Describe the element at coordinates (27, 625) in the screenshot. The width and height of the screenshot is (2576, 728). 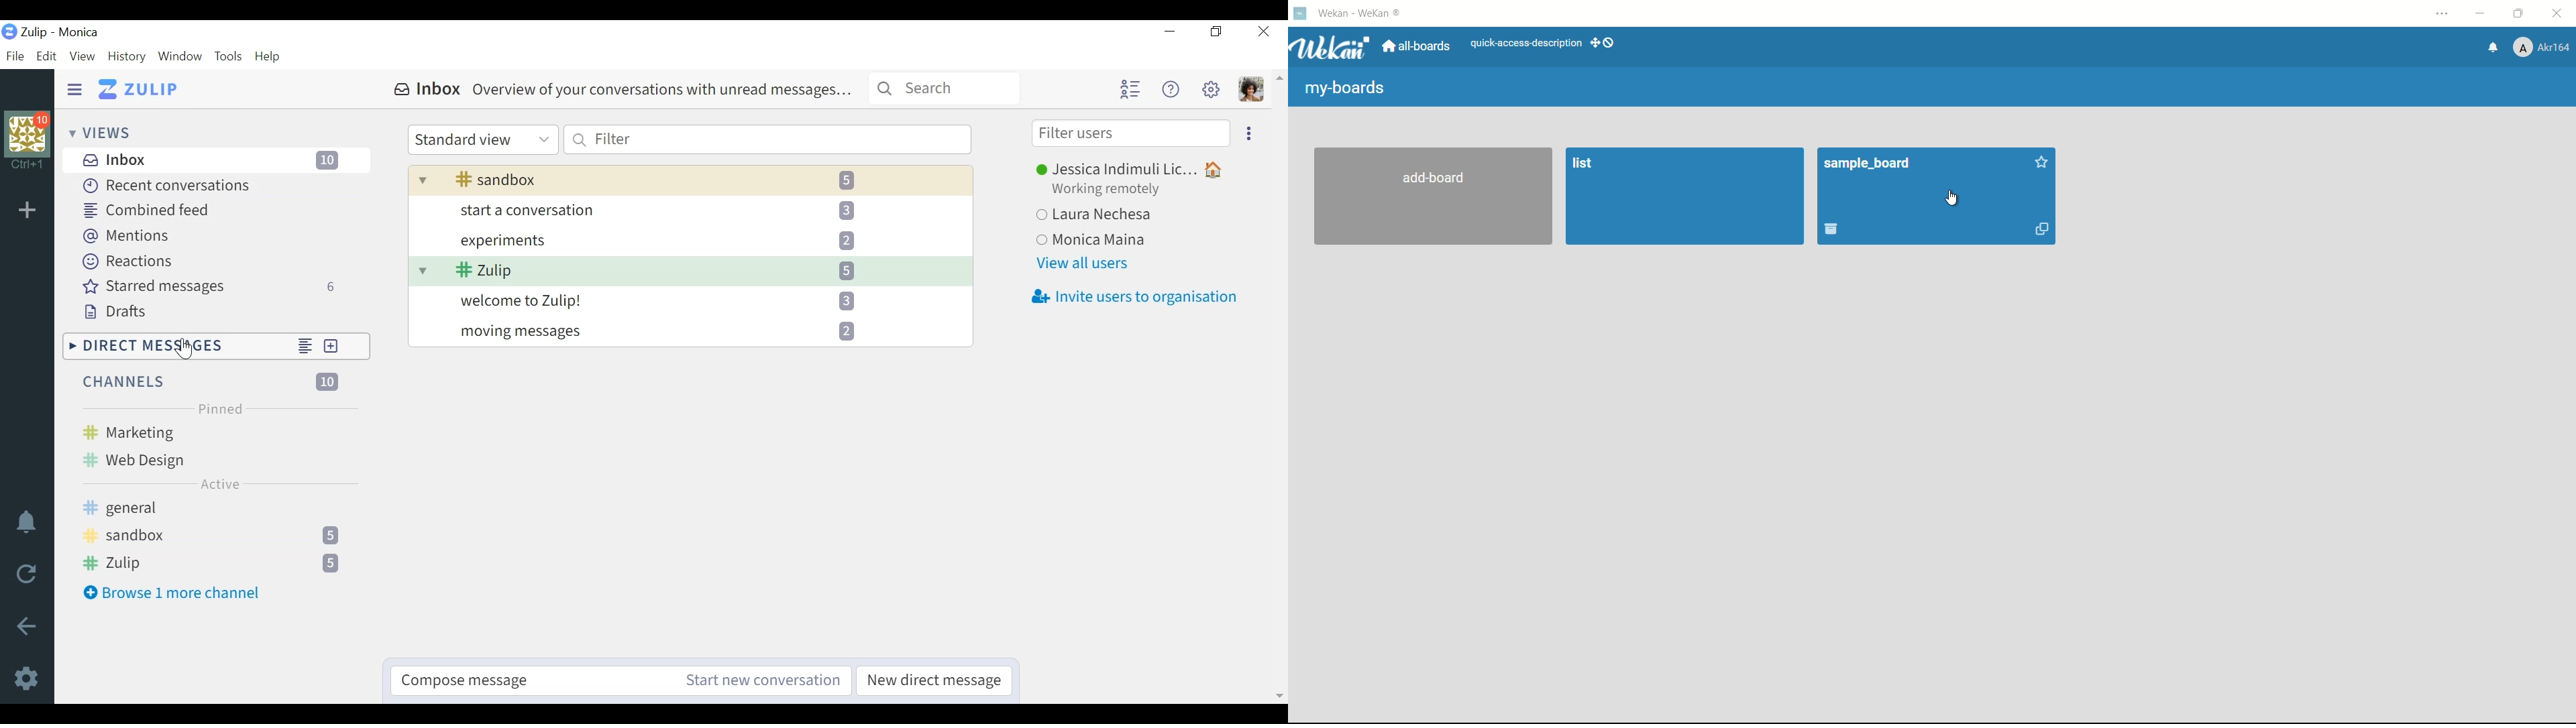
I see `Back` at that location.